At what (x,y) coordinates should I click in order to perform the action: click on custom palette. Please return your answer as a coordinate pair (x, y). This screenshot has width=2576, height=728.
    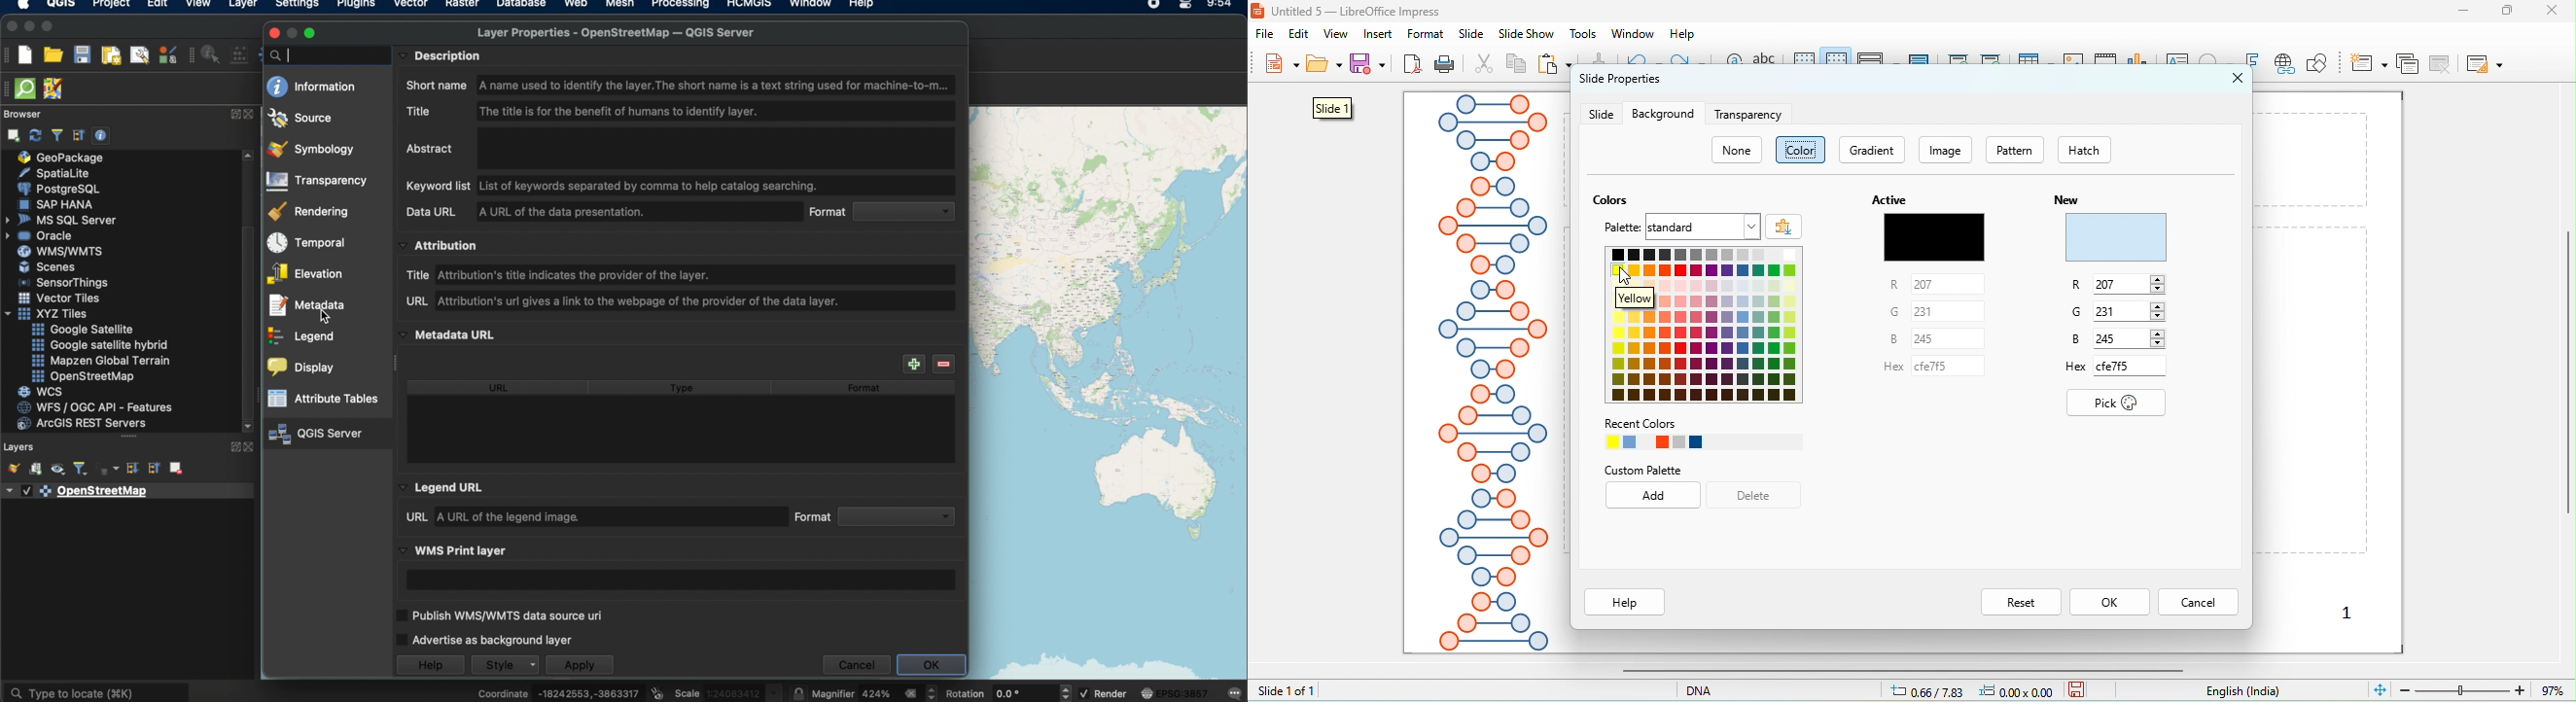
    Looking at the image, I should click on (1642, 471).